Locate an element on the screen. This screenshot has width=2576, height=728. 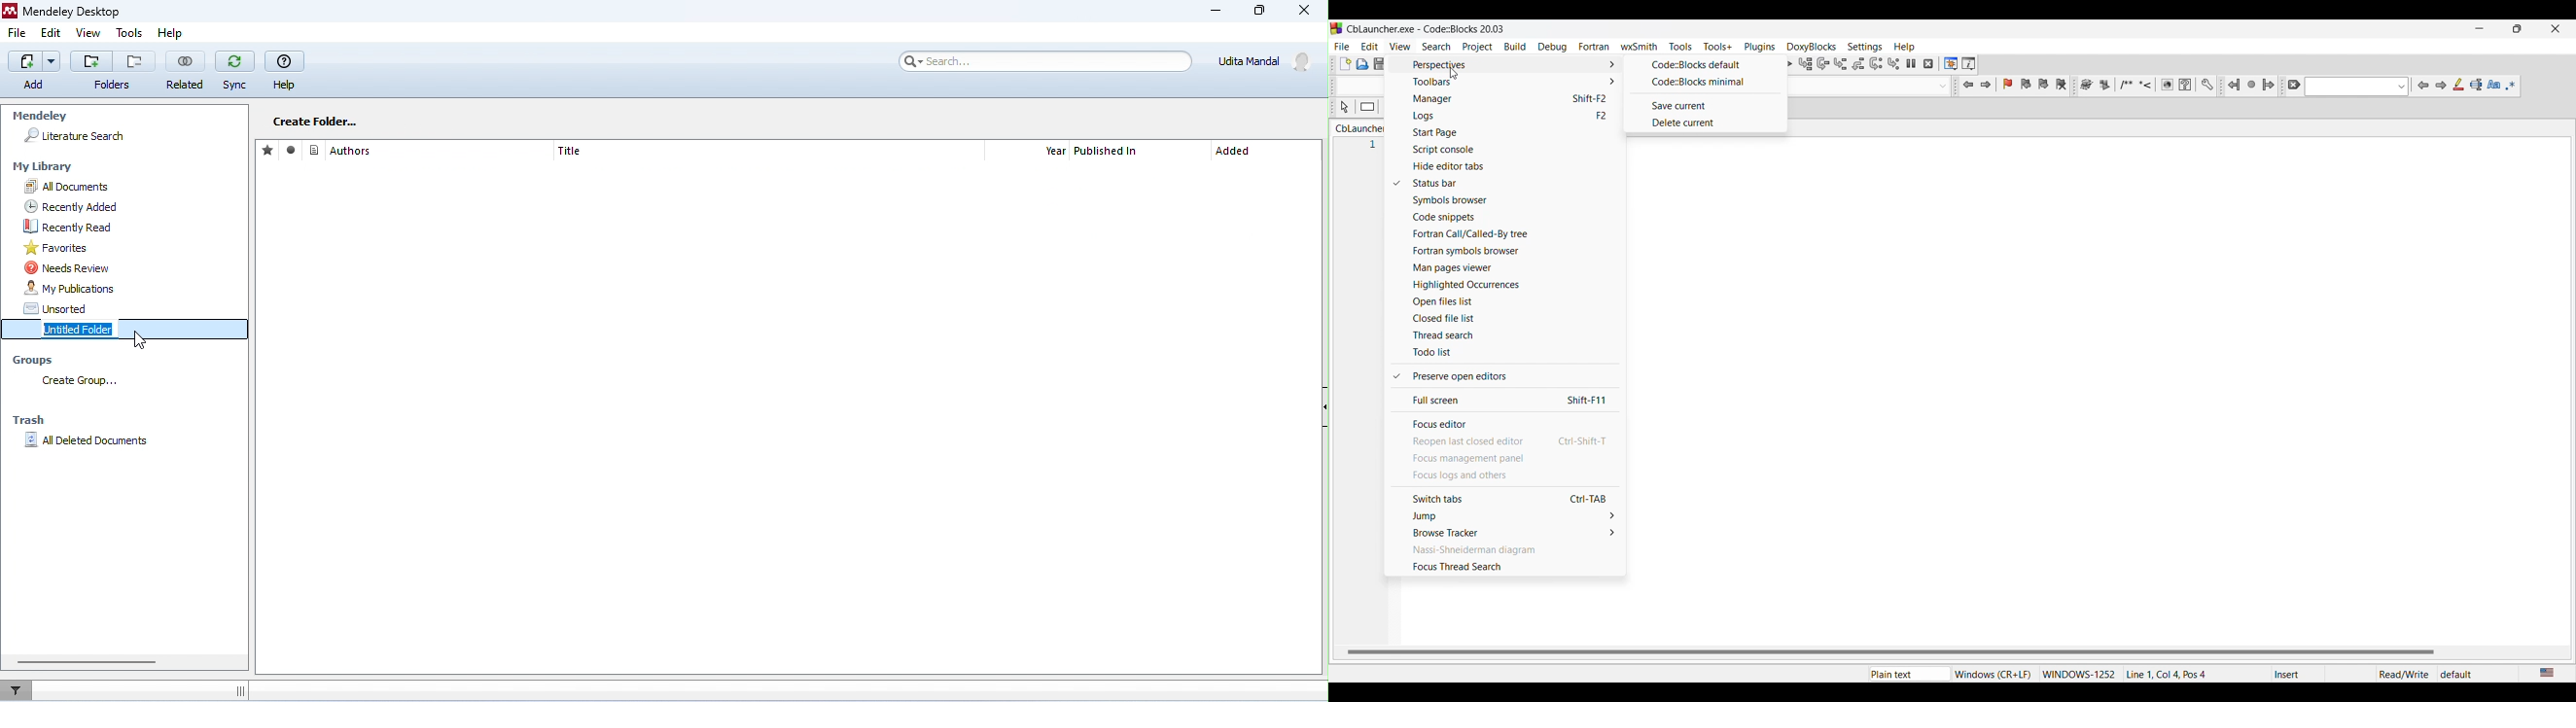
Status bar is located at coordinates (1516, 183).